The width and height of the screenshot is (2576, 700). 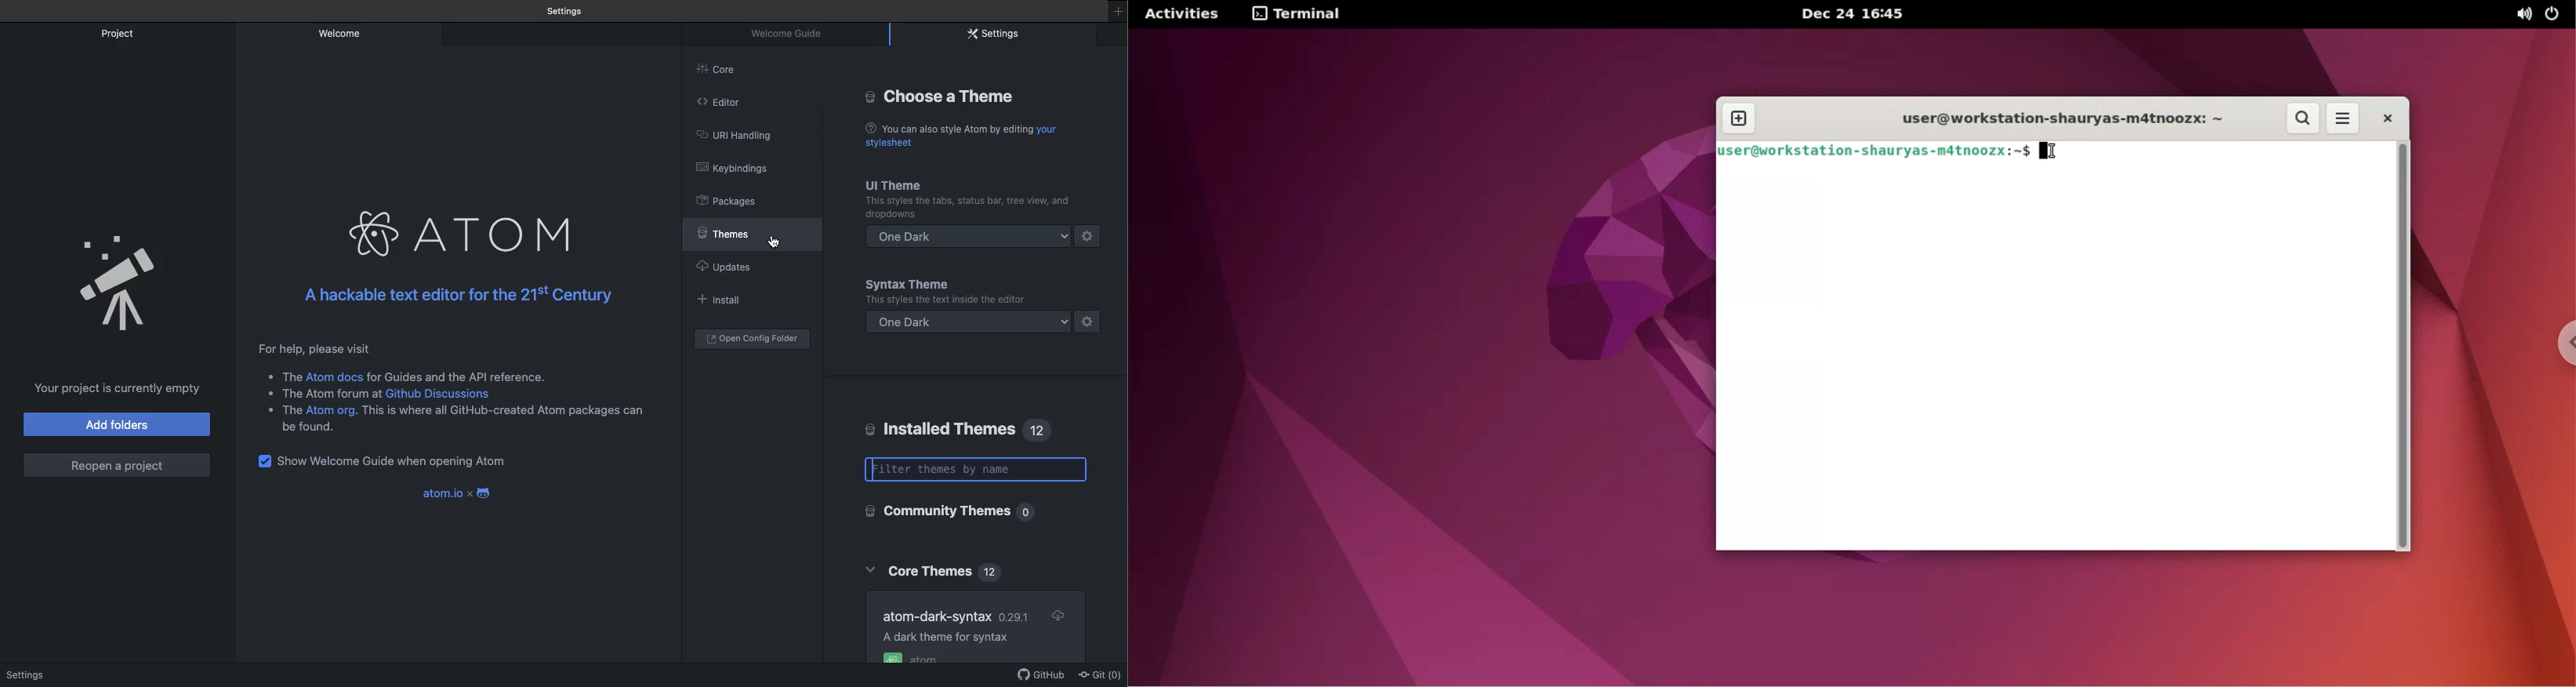 What do you see at coordinates (792, 33) in the screenshot?
I see `Welcome guide` at bounding box center [792, 33].